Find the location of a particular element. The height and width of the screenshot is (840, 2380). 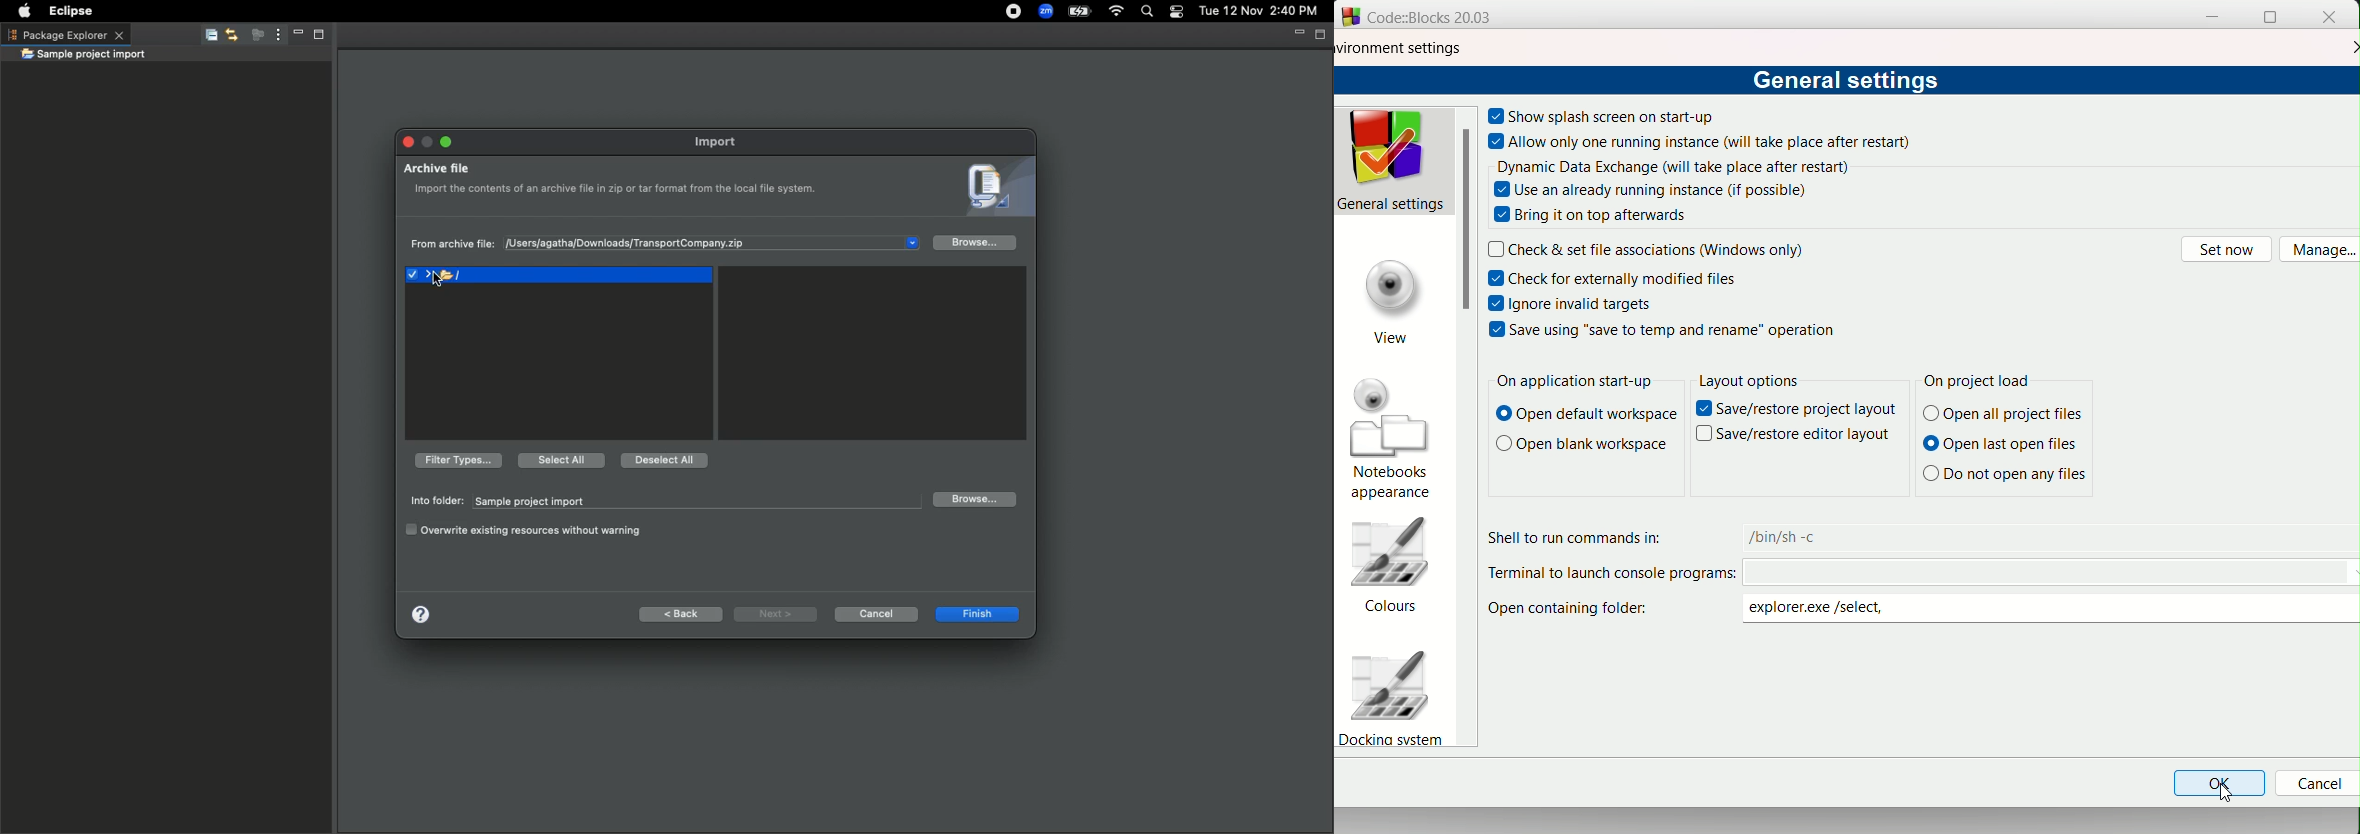

control center is located at coordinates (1175, 12).